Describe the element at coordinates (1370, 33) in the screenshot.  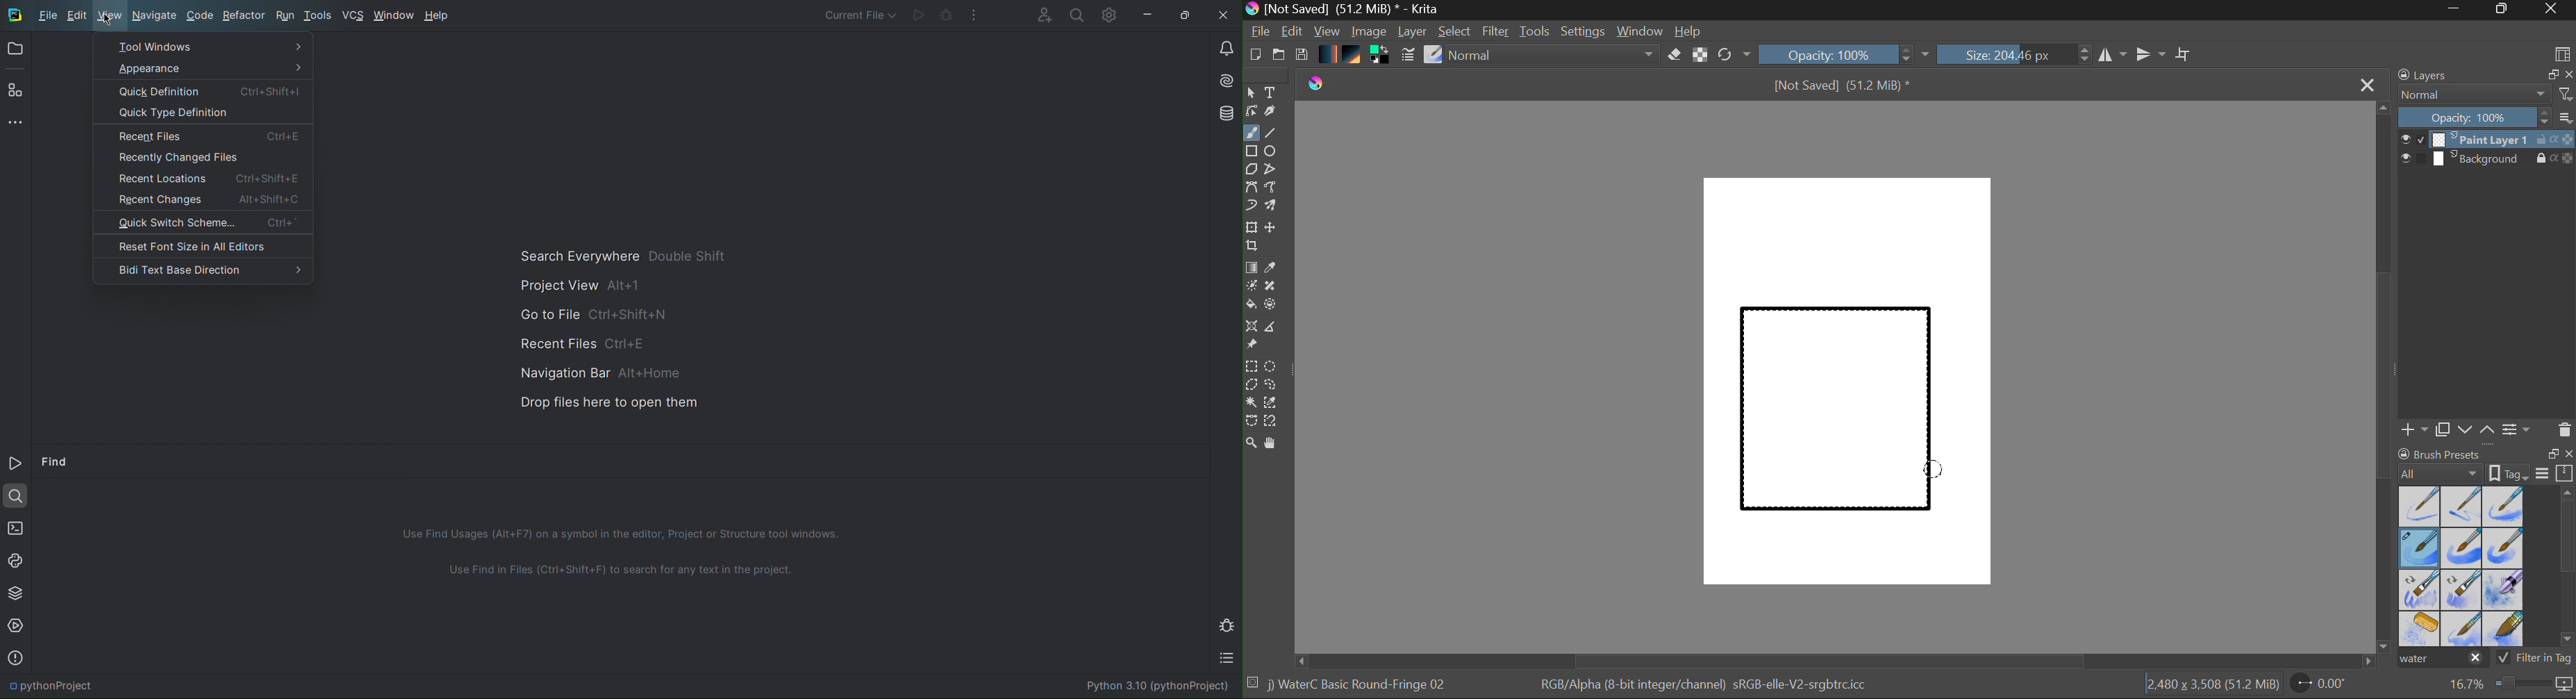
I see `Image` at that location.